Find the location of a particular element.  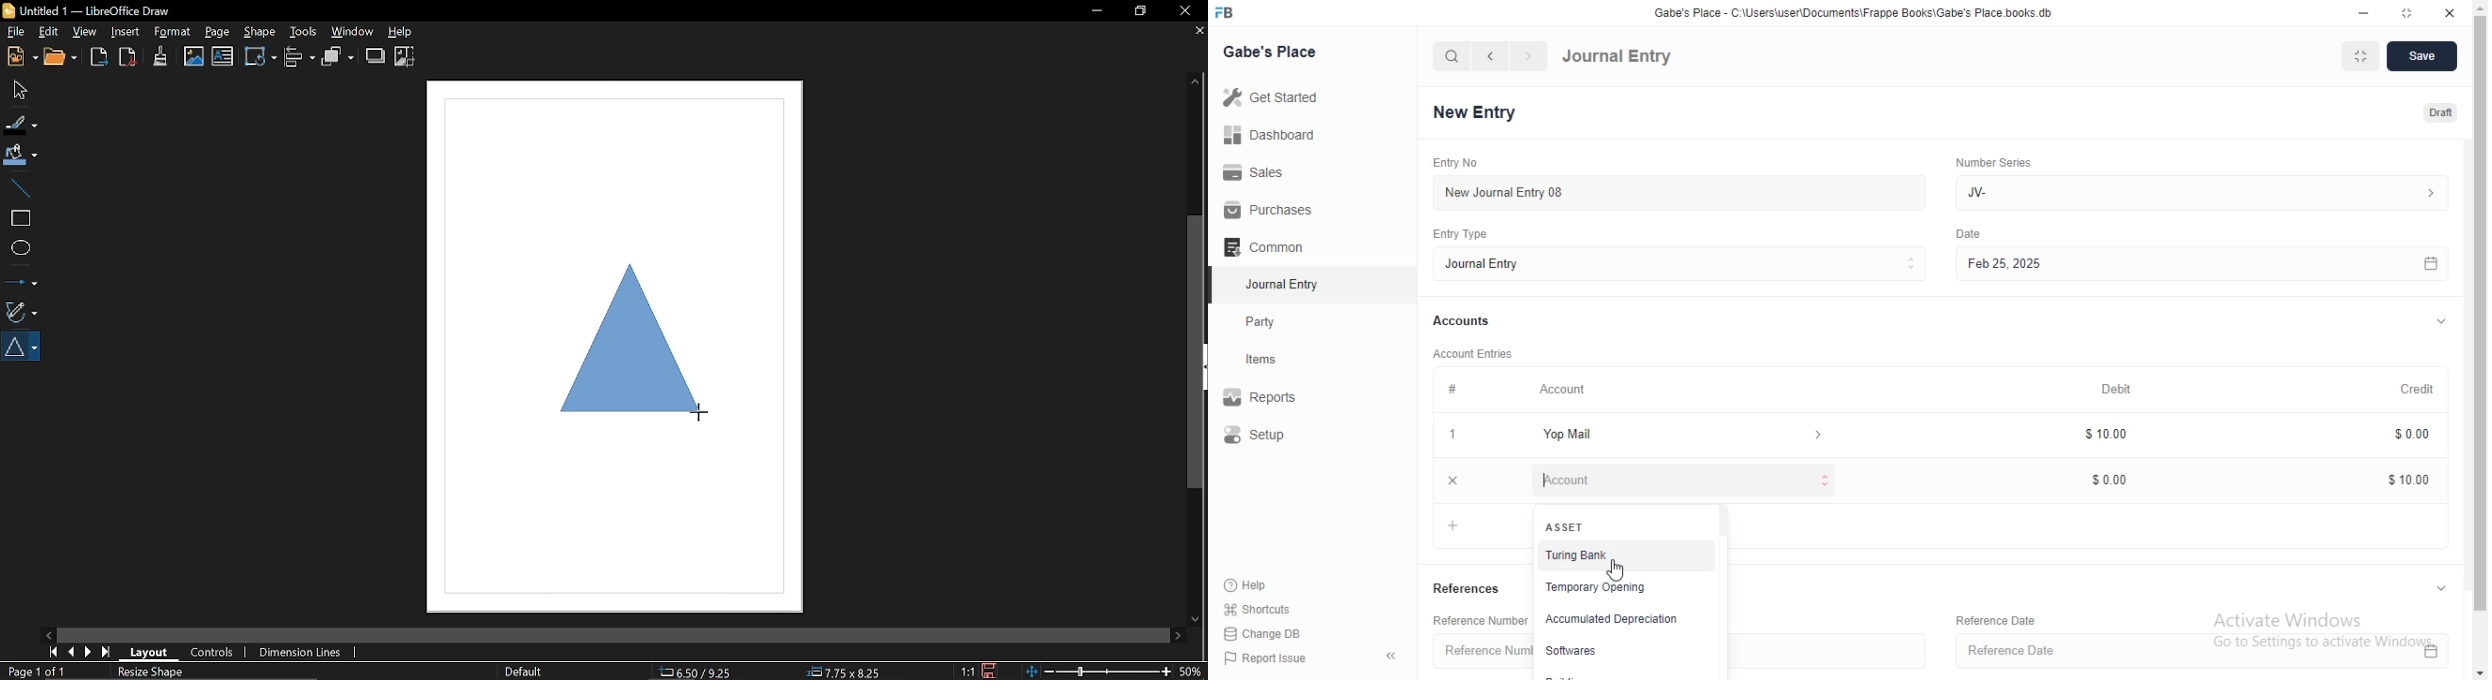

ASSET is located at coordinates (1568, 527).